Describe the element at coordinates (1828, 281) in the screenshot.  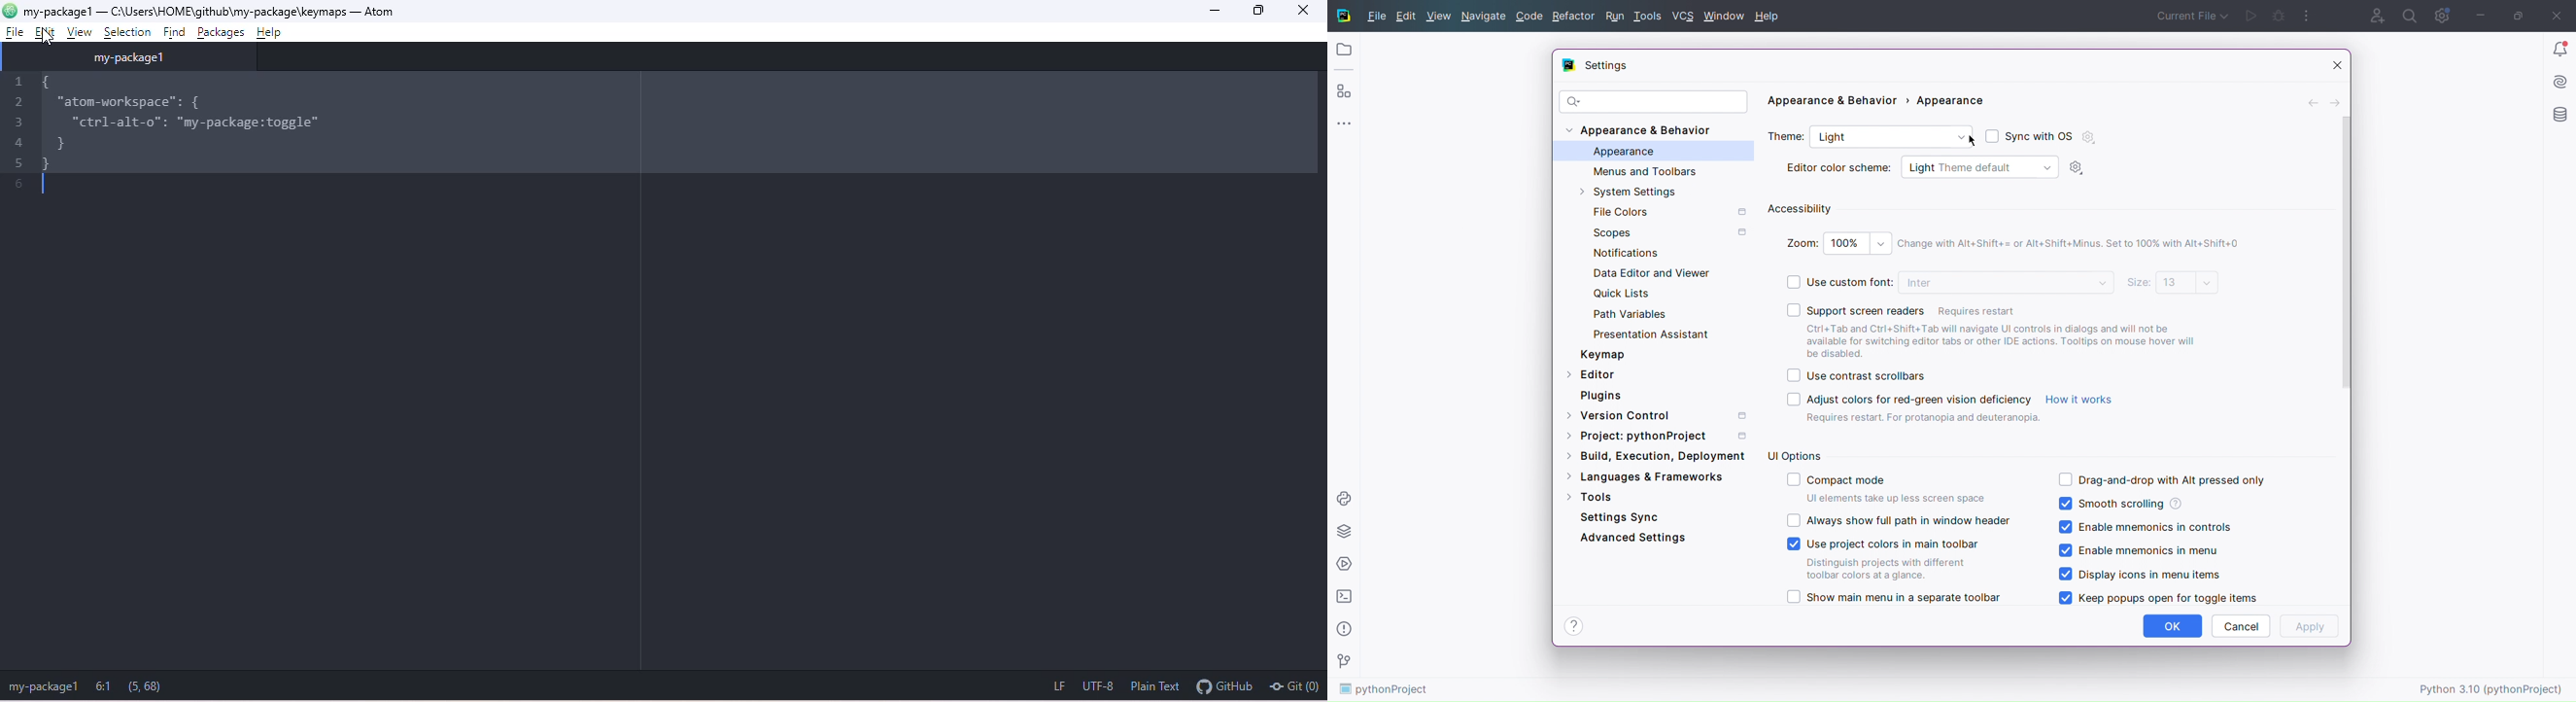
I see `Use Custom font` at that location.